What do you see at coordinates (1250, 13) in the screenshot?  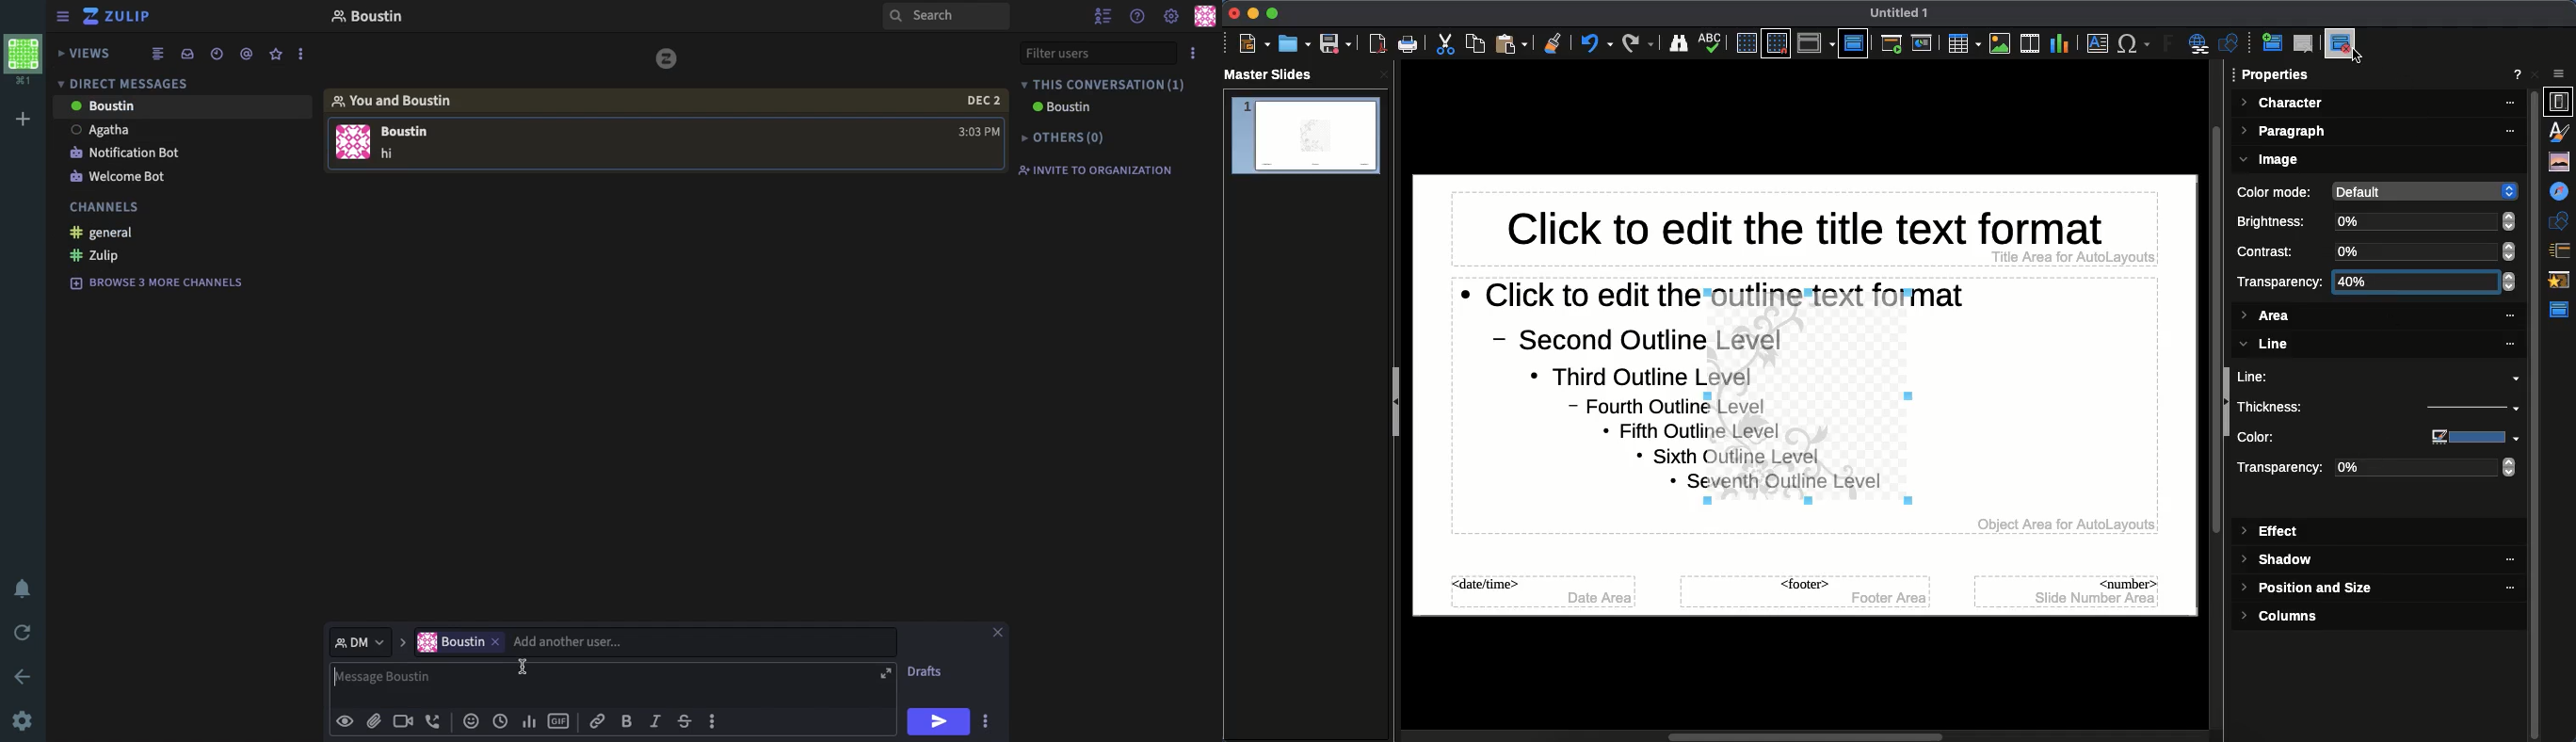 I see `Minimize` at bounding box center [1250, 13].